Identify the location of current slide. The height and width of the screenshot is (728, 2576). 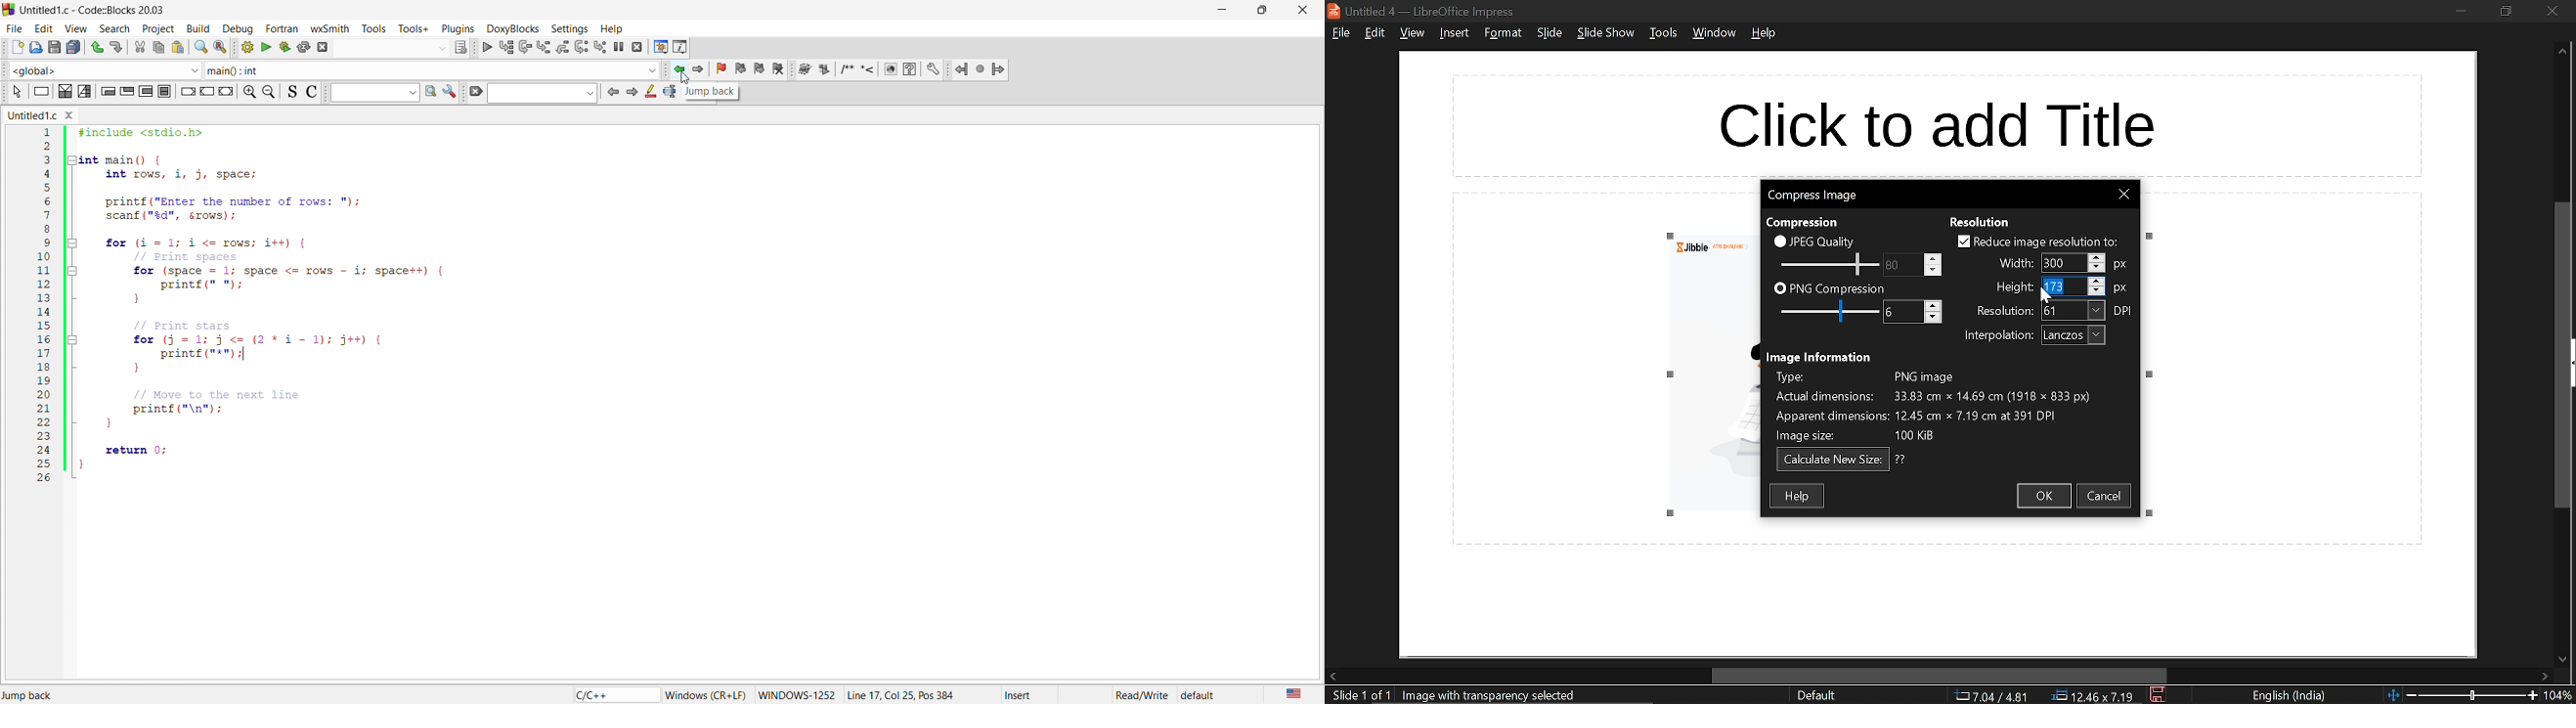
(1357, 696).